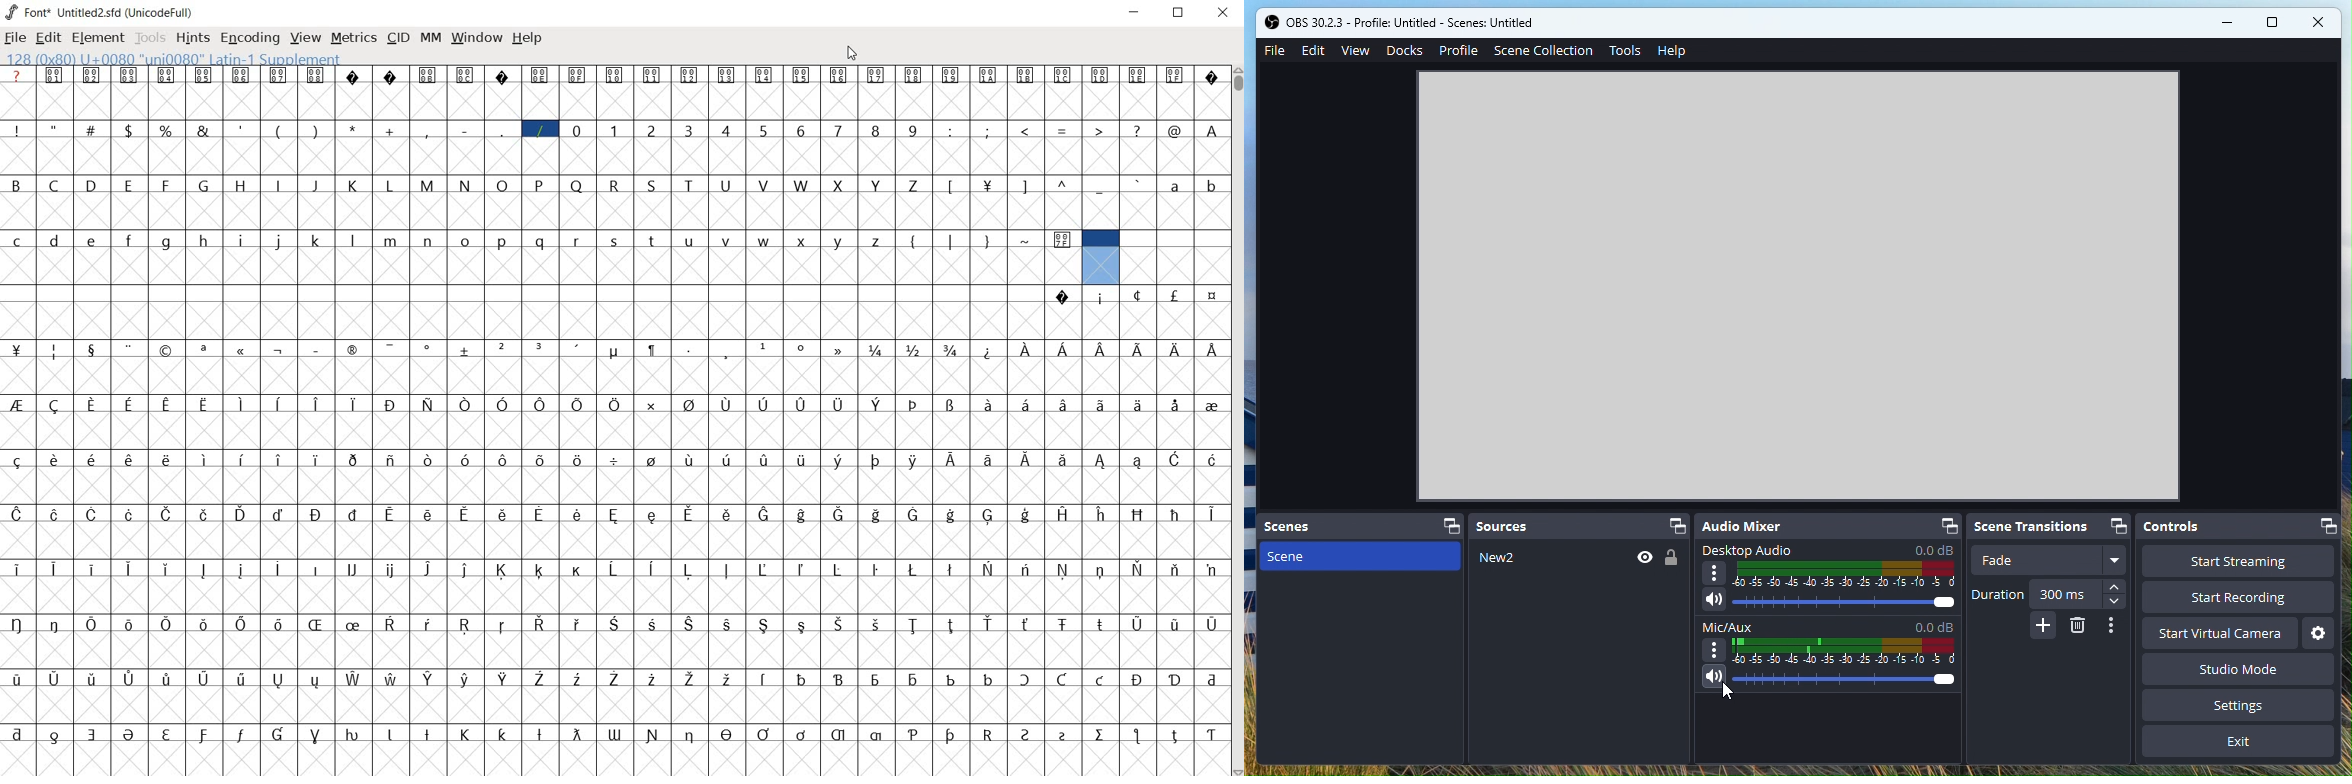  What do you see at coordinates (1210, 74) in the screenshot?
I see `Symbol` at bounding box center [1210, 74].